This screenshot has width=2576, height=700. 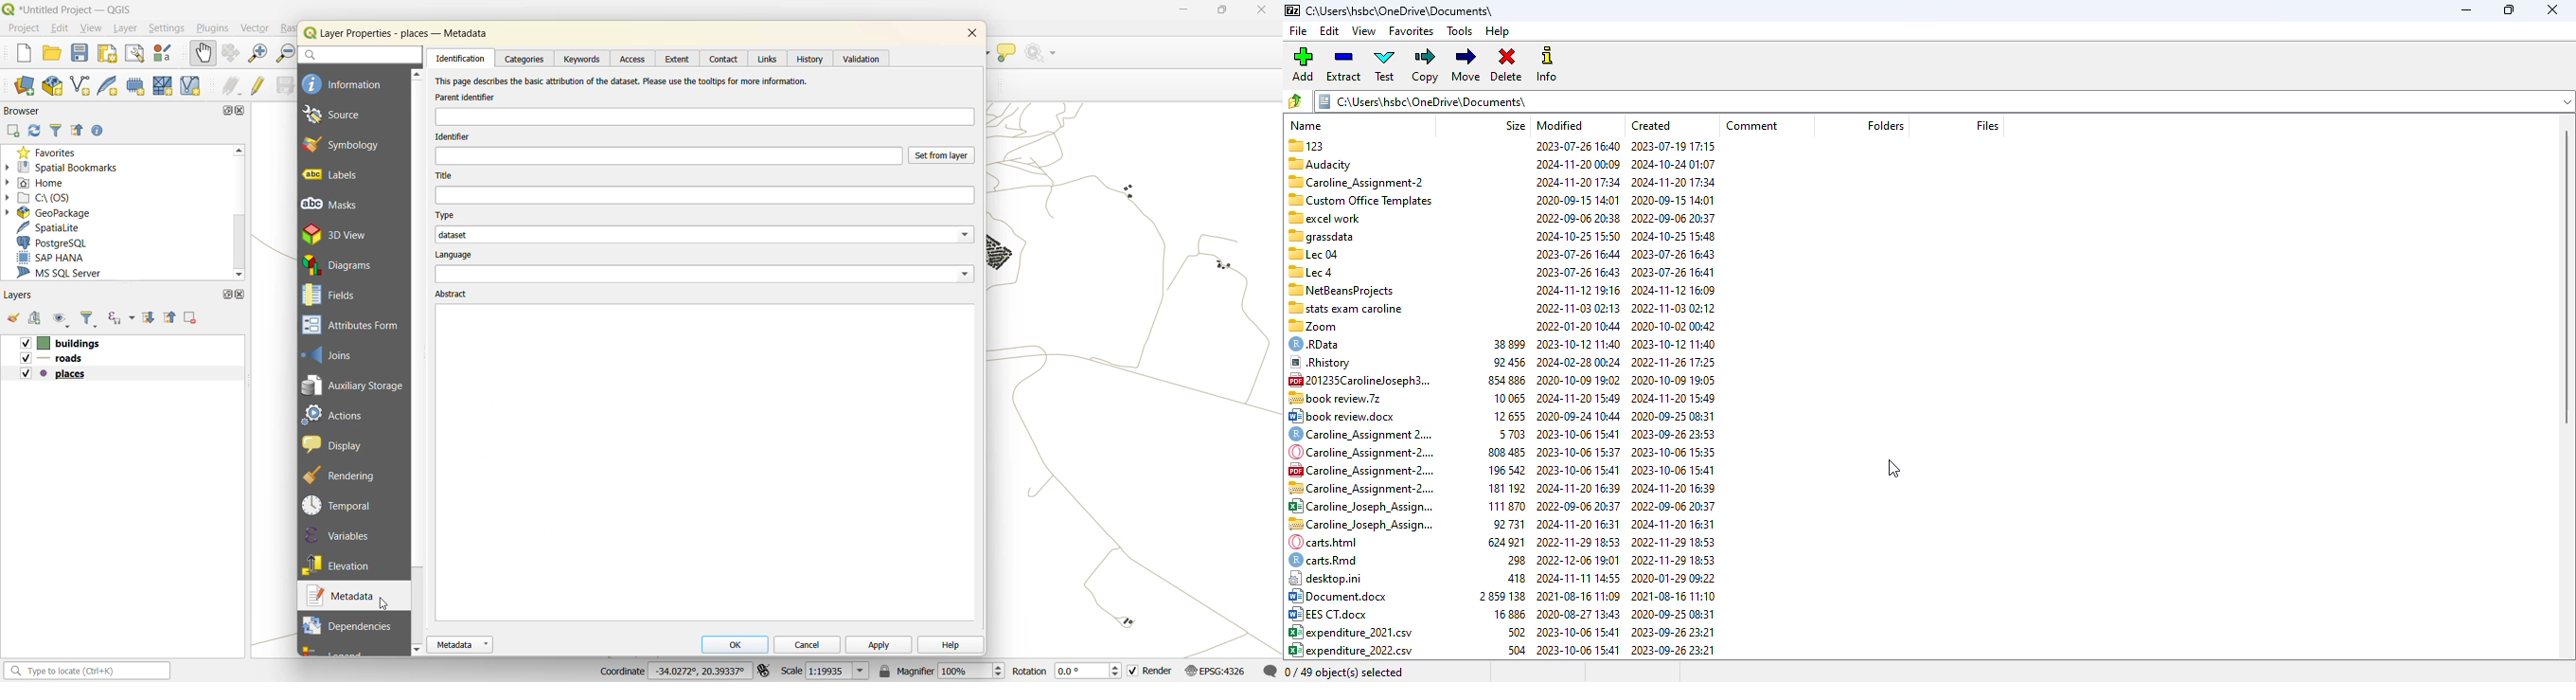 I want to click on render, so click(x=1150, y=671).